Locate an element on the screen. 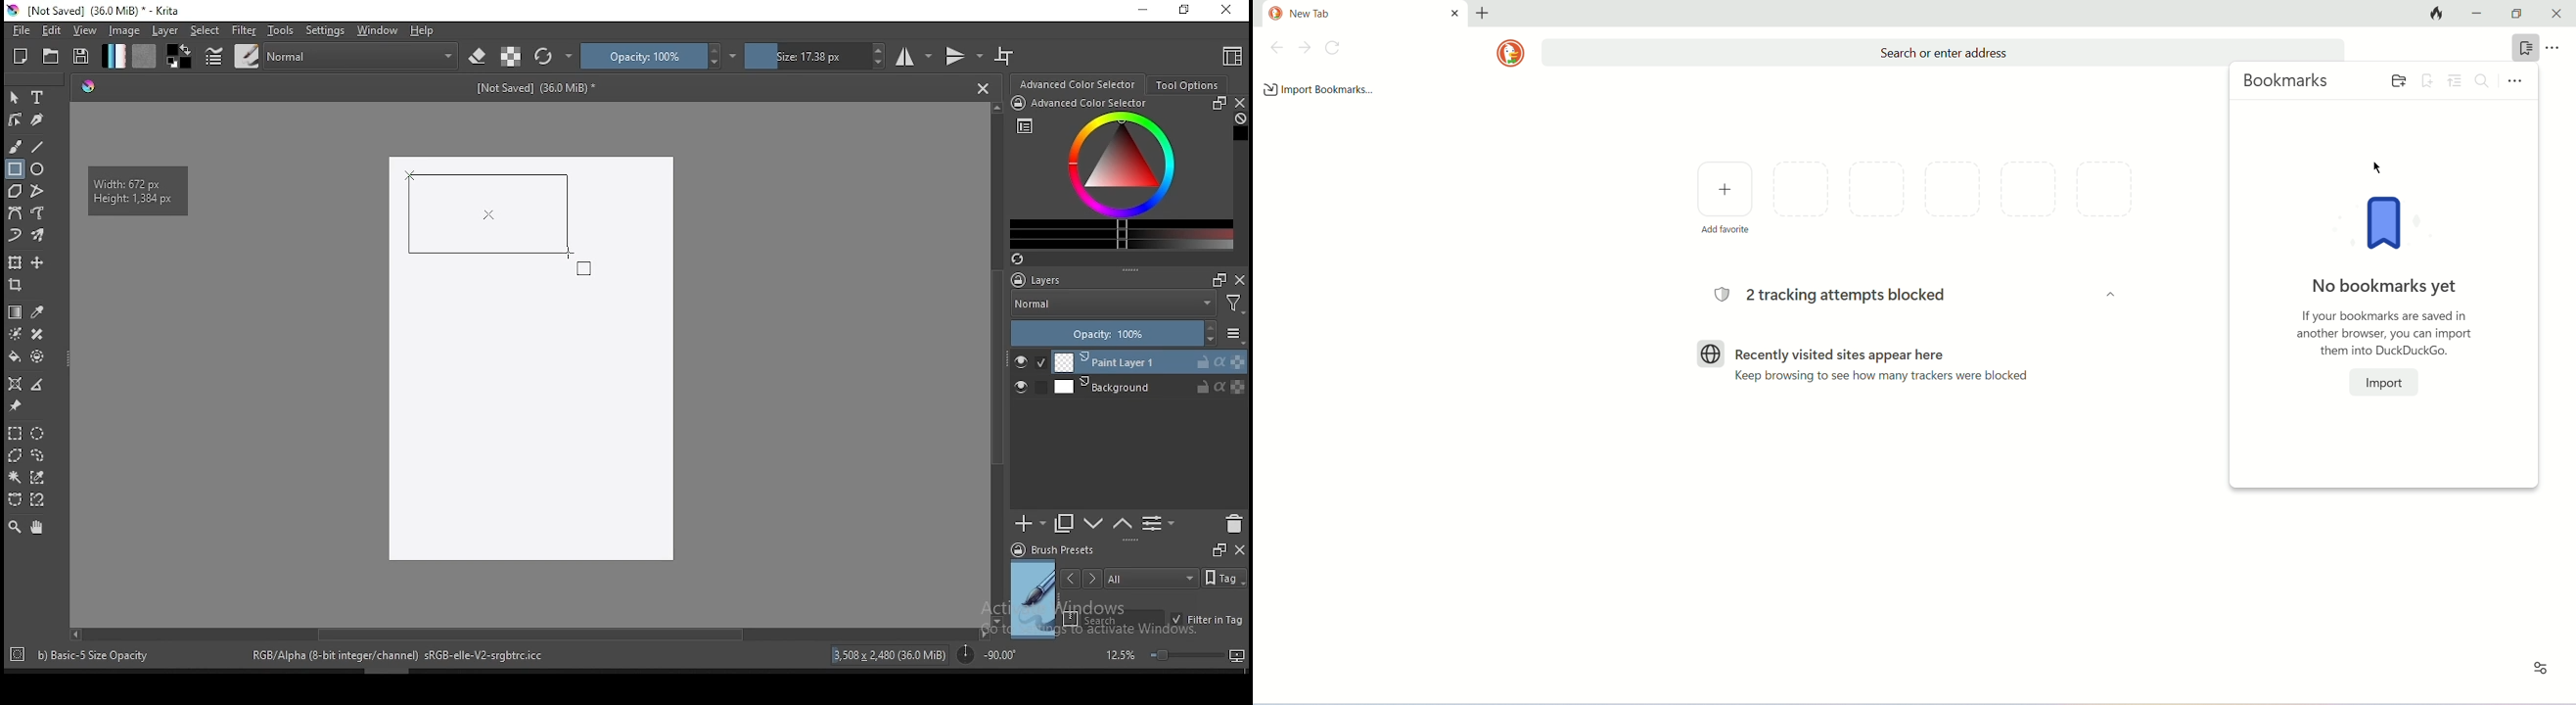 This screenshot has height=728, width=2576. elliptical selection tool is located at coordinates (37, 434).